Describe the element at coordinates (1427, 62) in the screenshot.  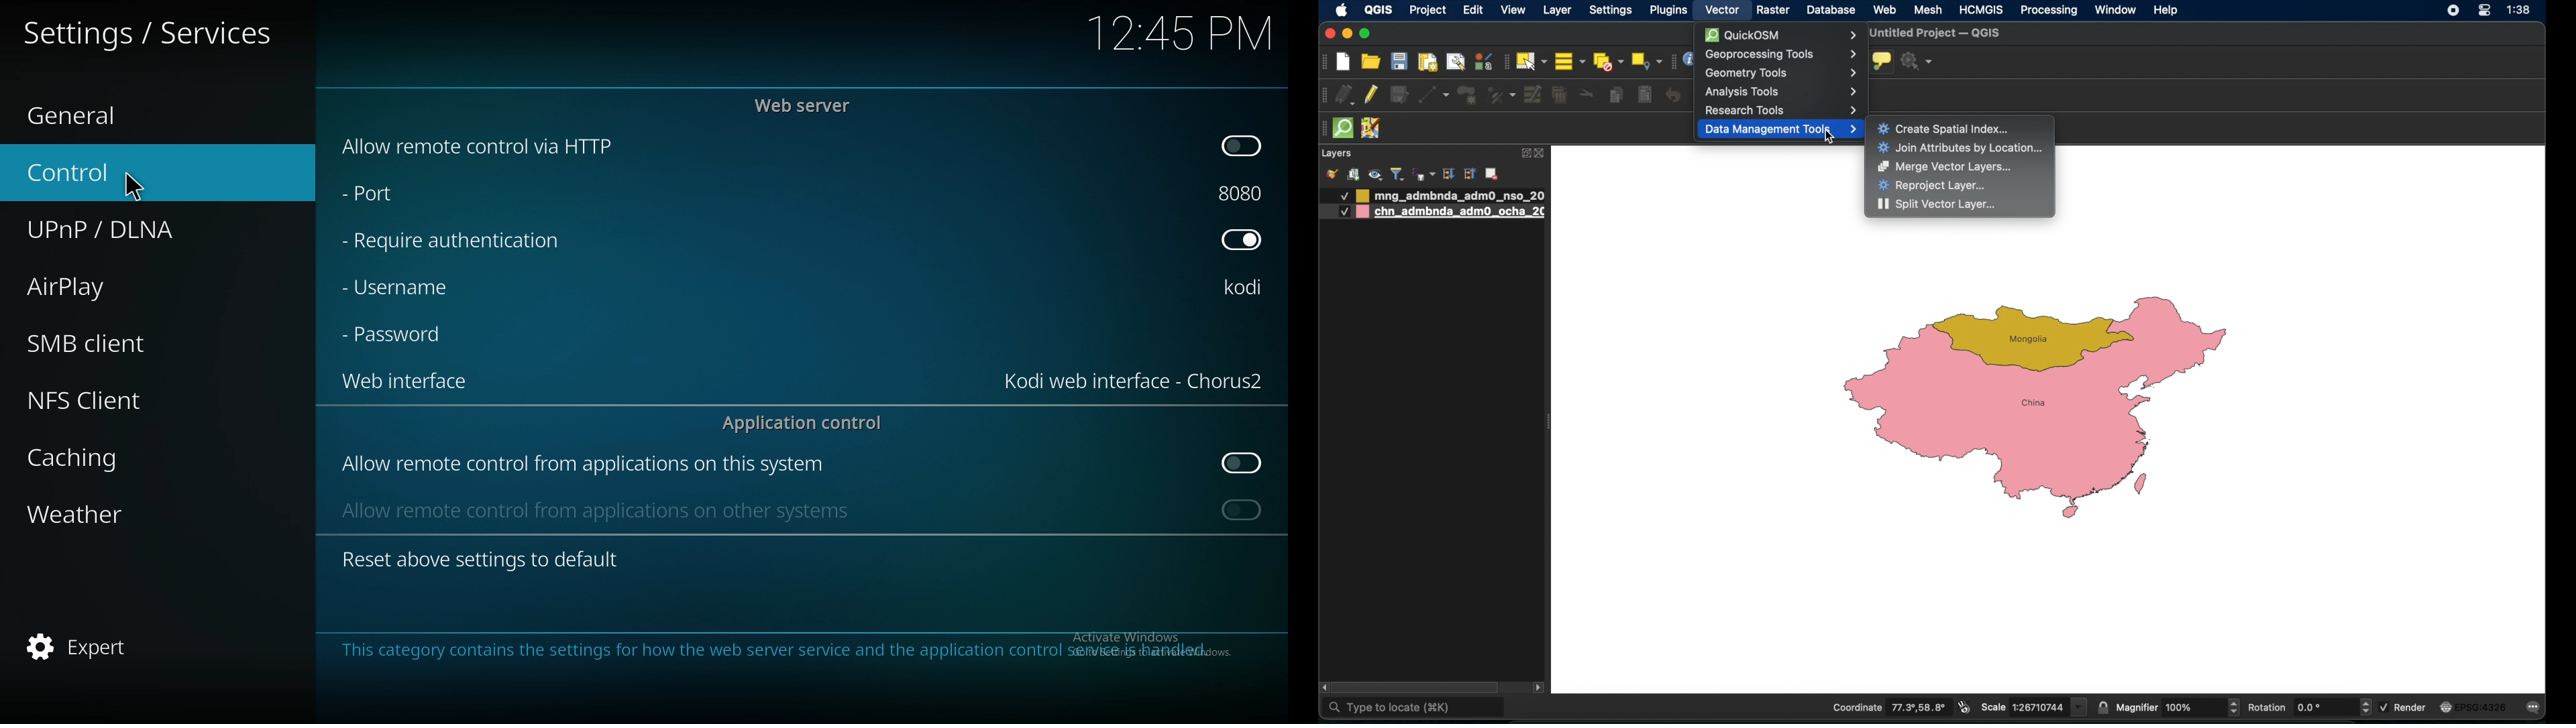
I see `print layout` at that location.